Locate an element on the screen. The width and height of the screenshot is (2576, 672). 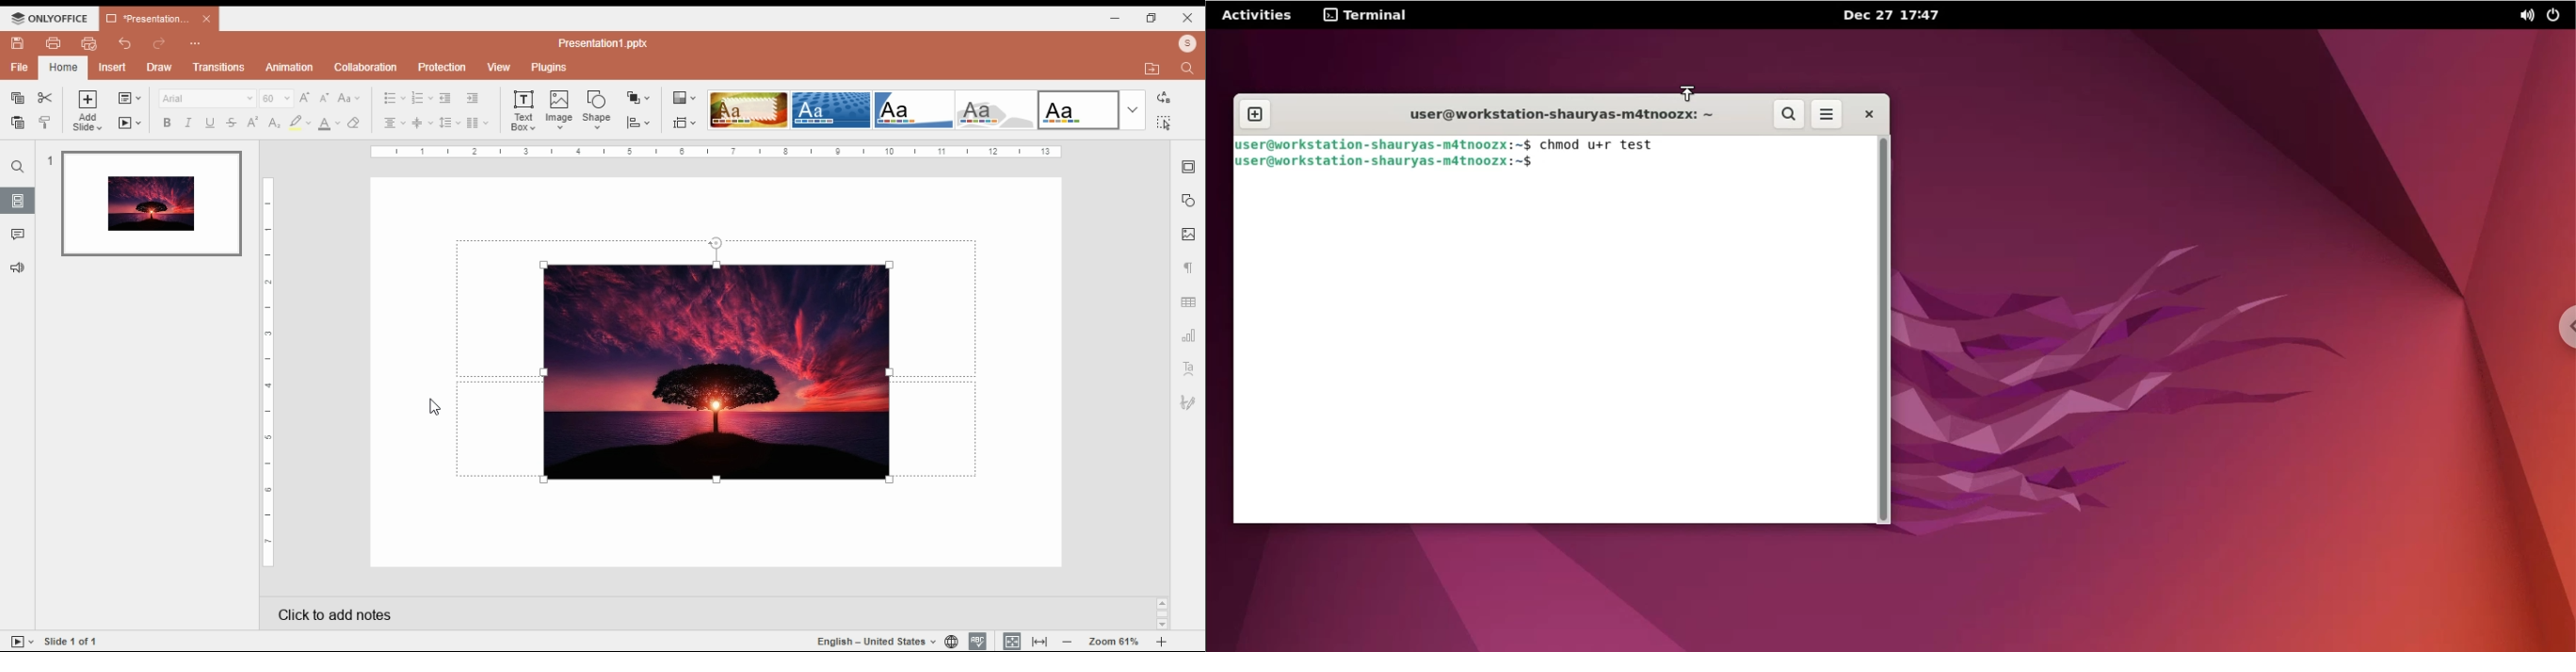
redo is located at coordinates (161, 42).